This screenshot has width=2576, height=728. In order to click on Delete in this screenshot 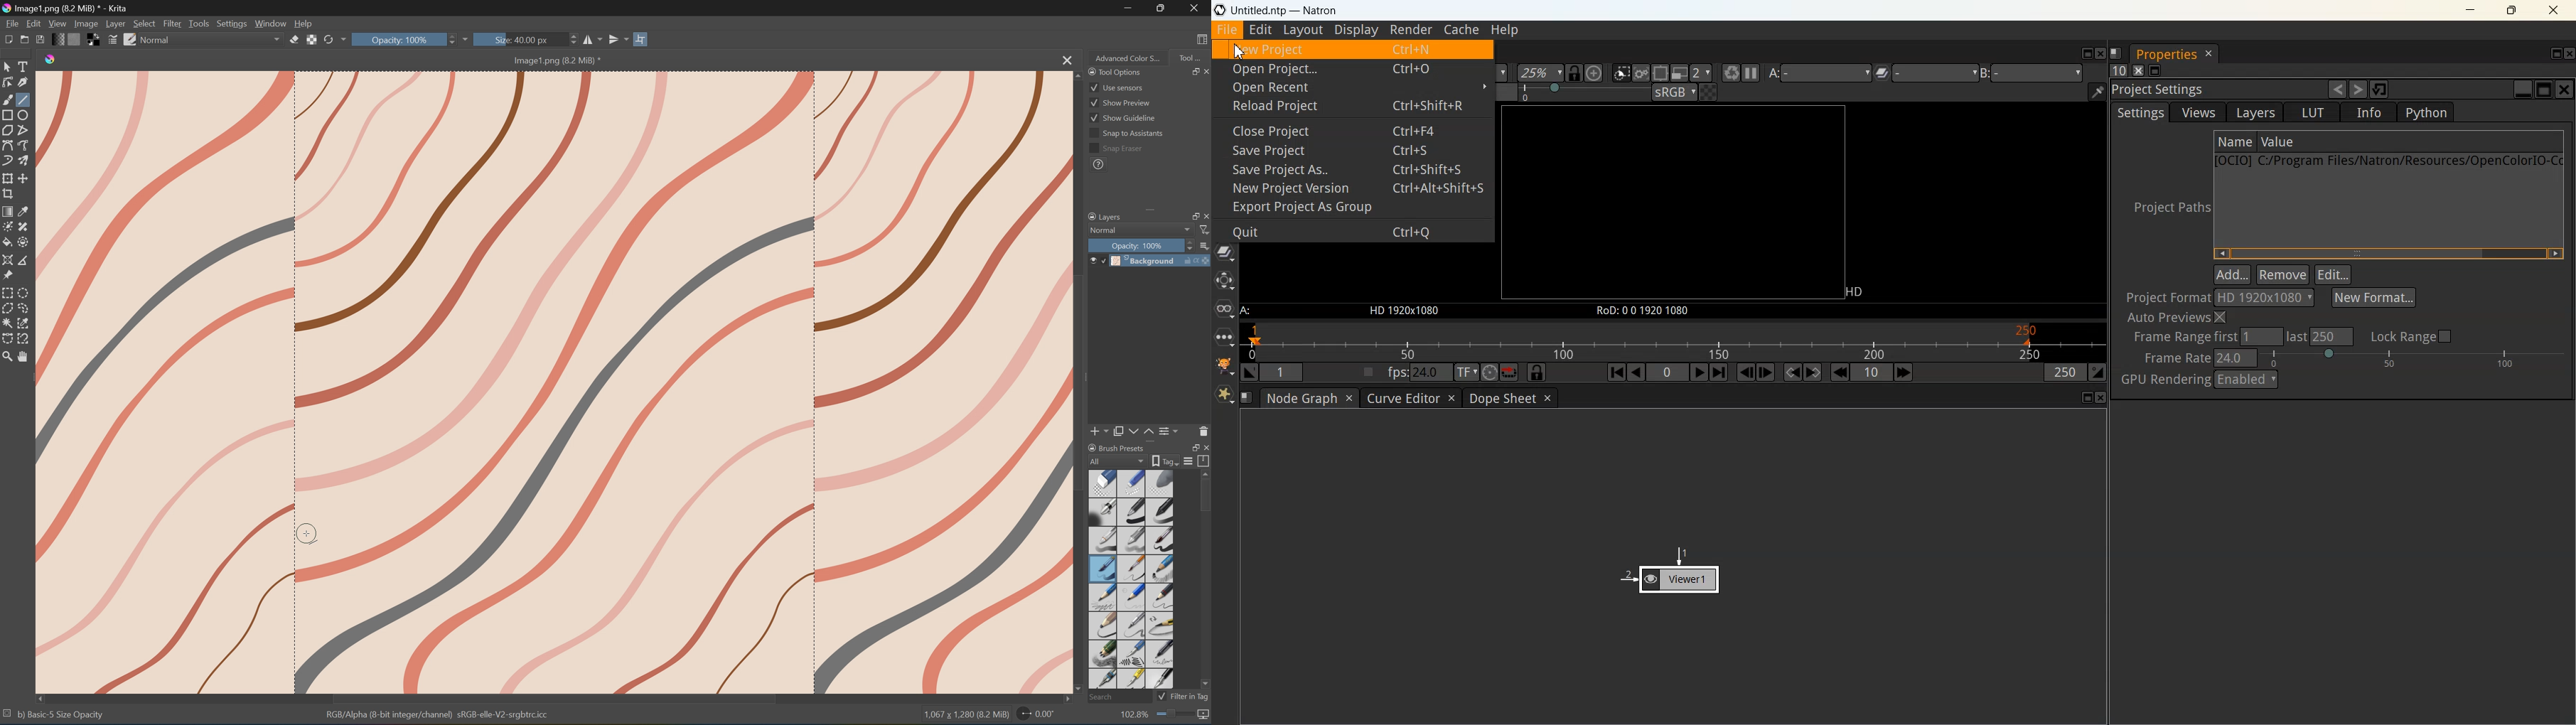, I will do `click(1204, 431)`.